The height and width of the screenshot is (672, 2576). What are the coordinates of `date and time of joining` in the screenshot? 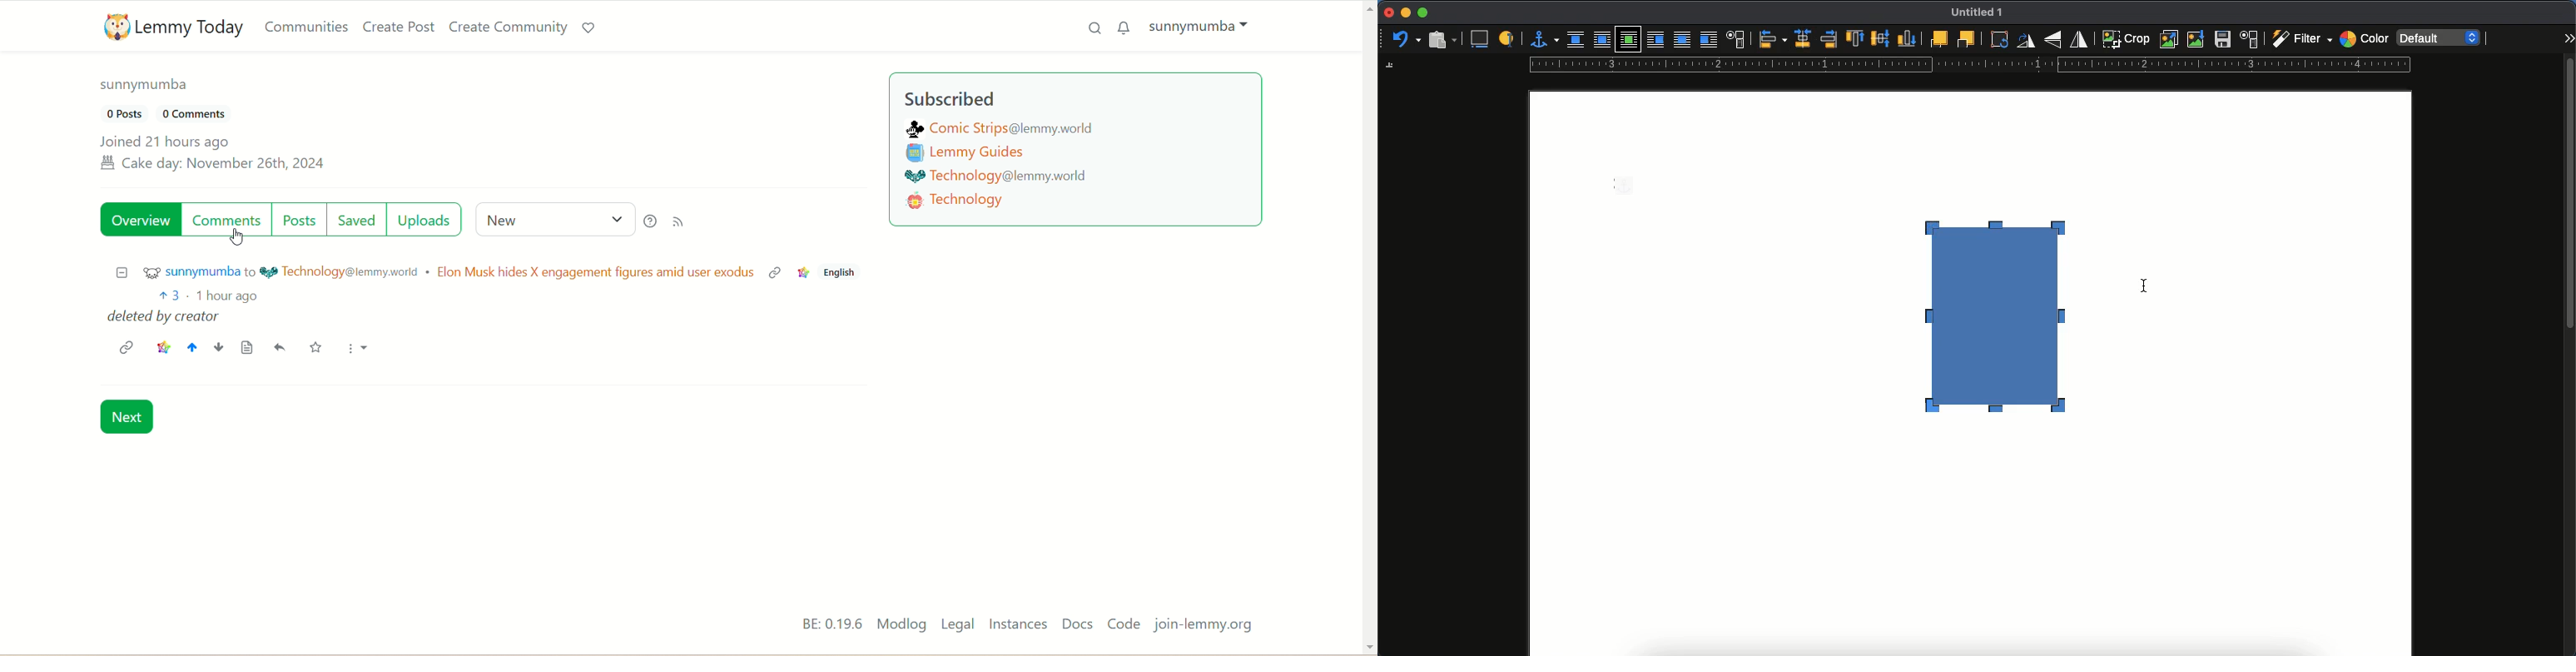 It's located at (212, 154).